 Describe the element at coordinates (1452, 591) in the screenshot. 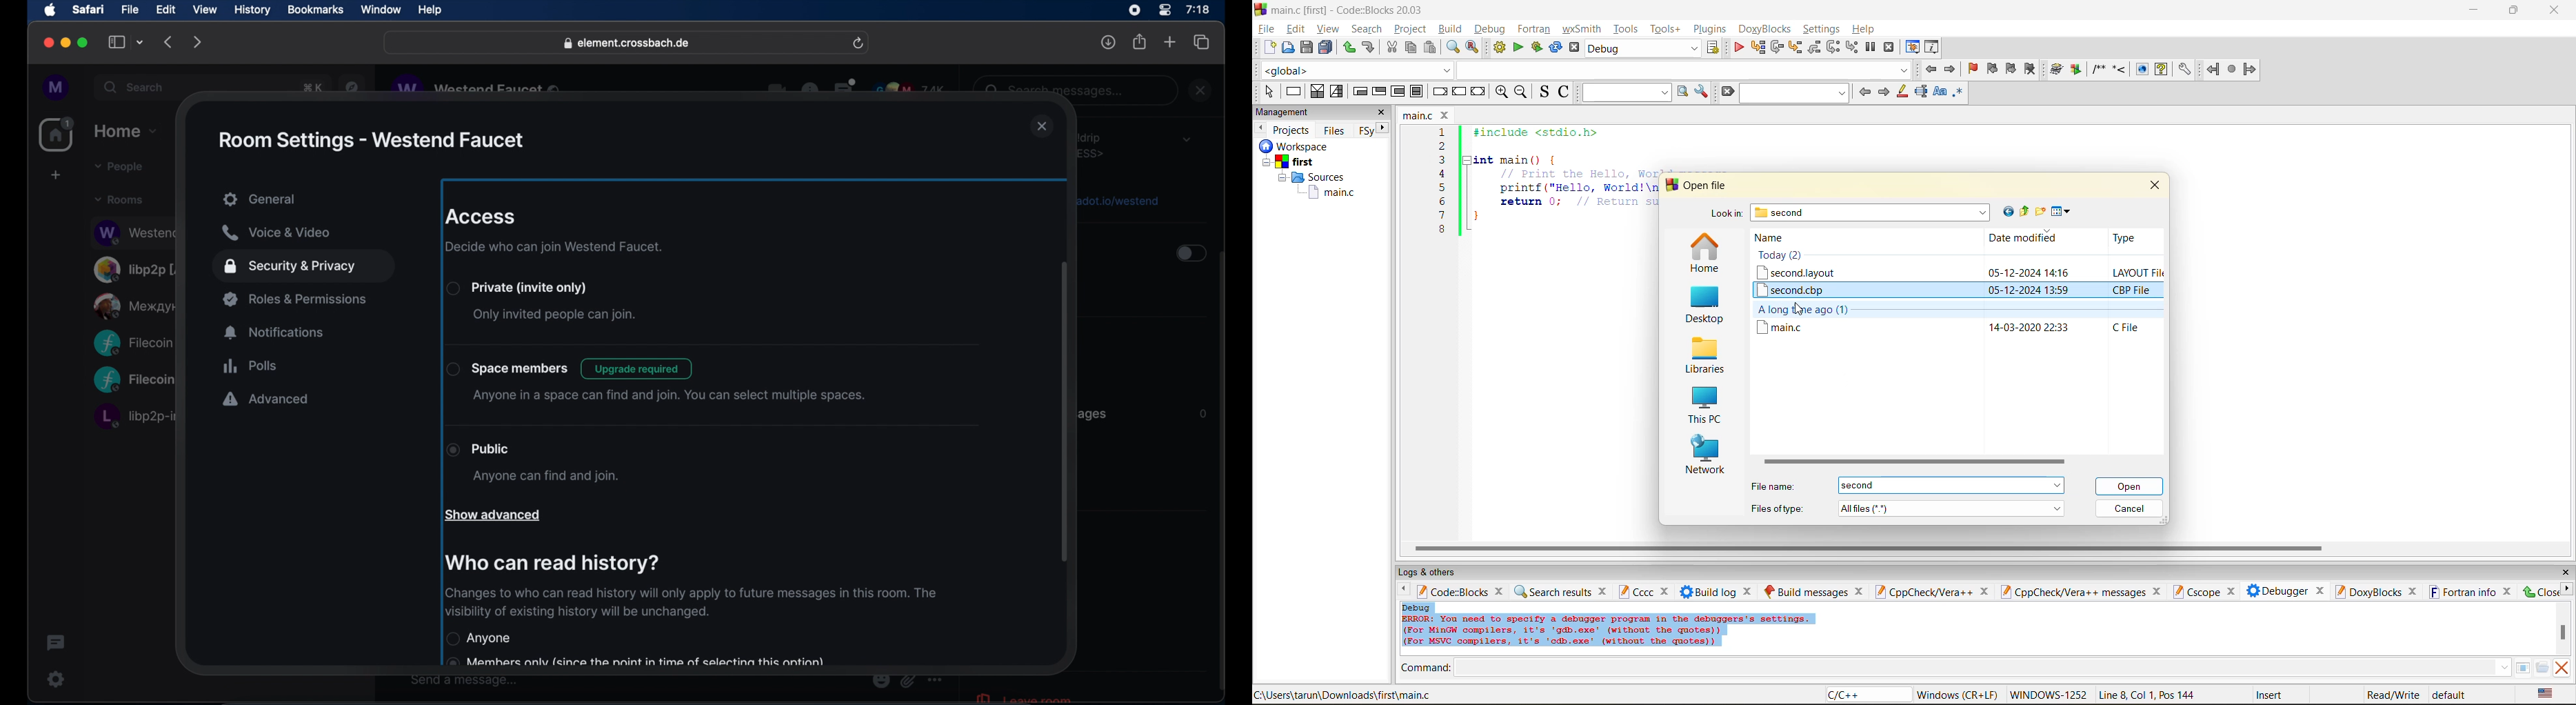

I see `code:blocks` at that location.